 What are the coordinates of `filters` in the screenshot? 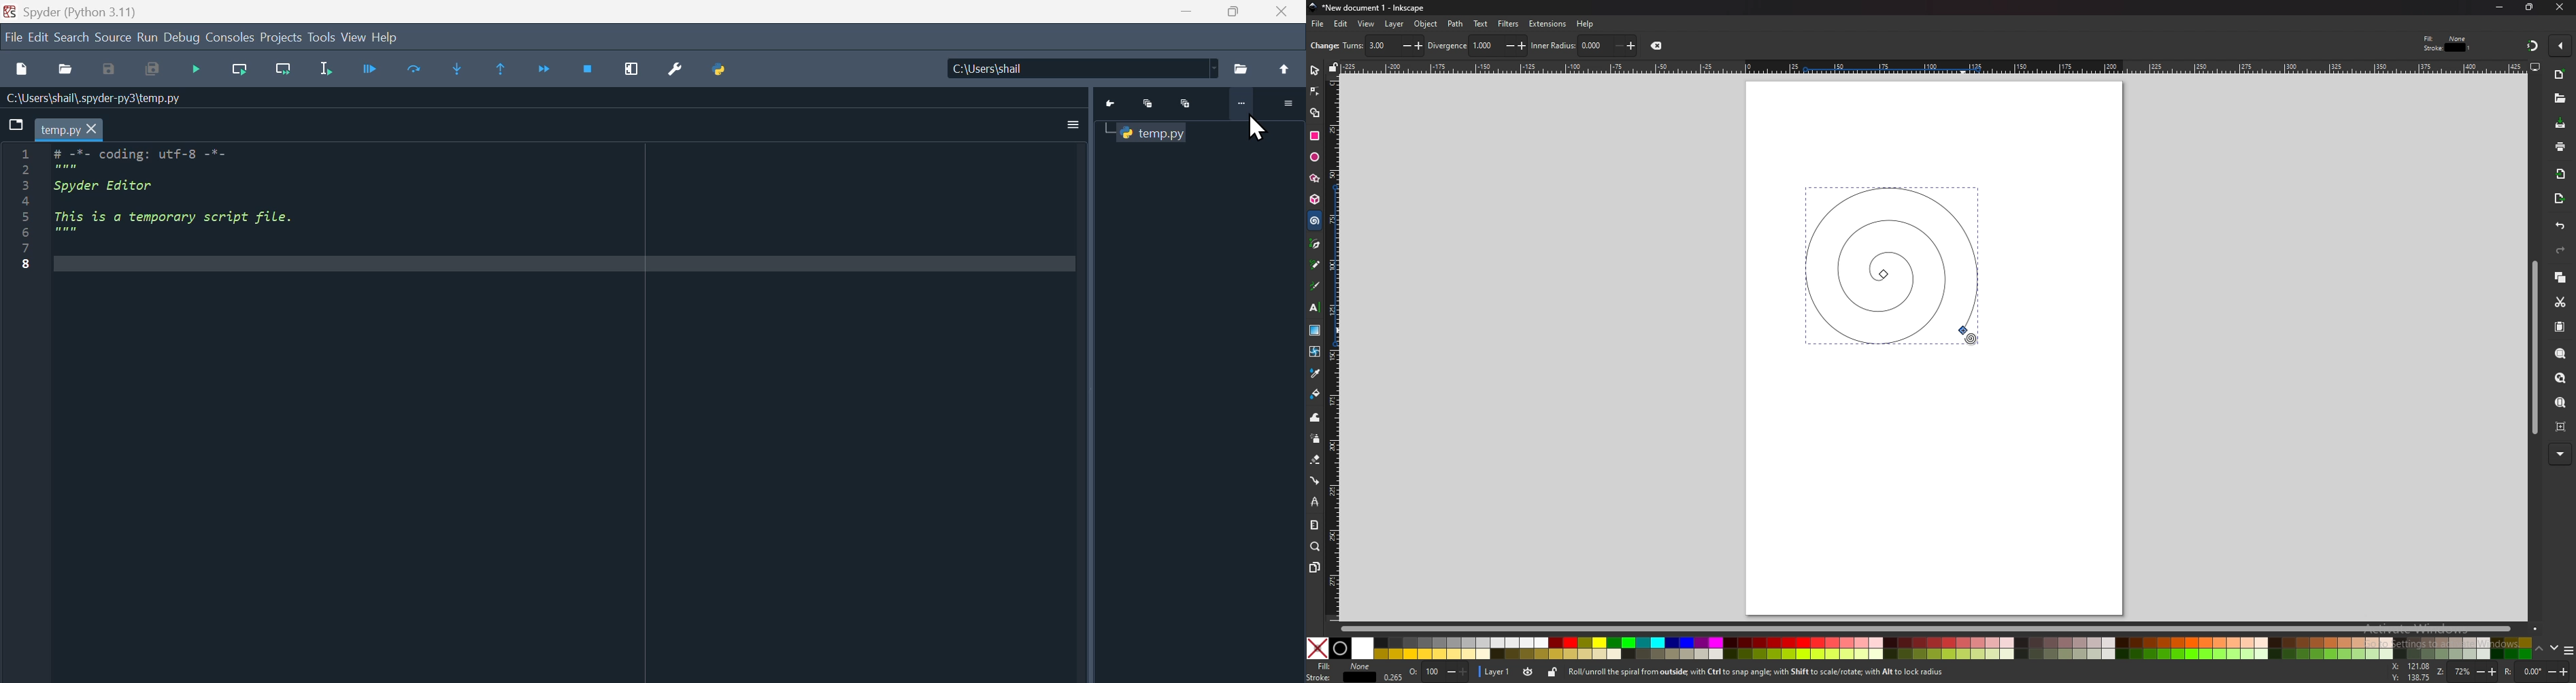 It's located at (1509, 23).